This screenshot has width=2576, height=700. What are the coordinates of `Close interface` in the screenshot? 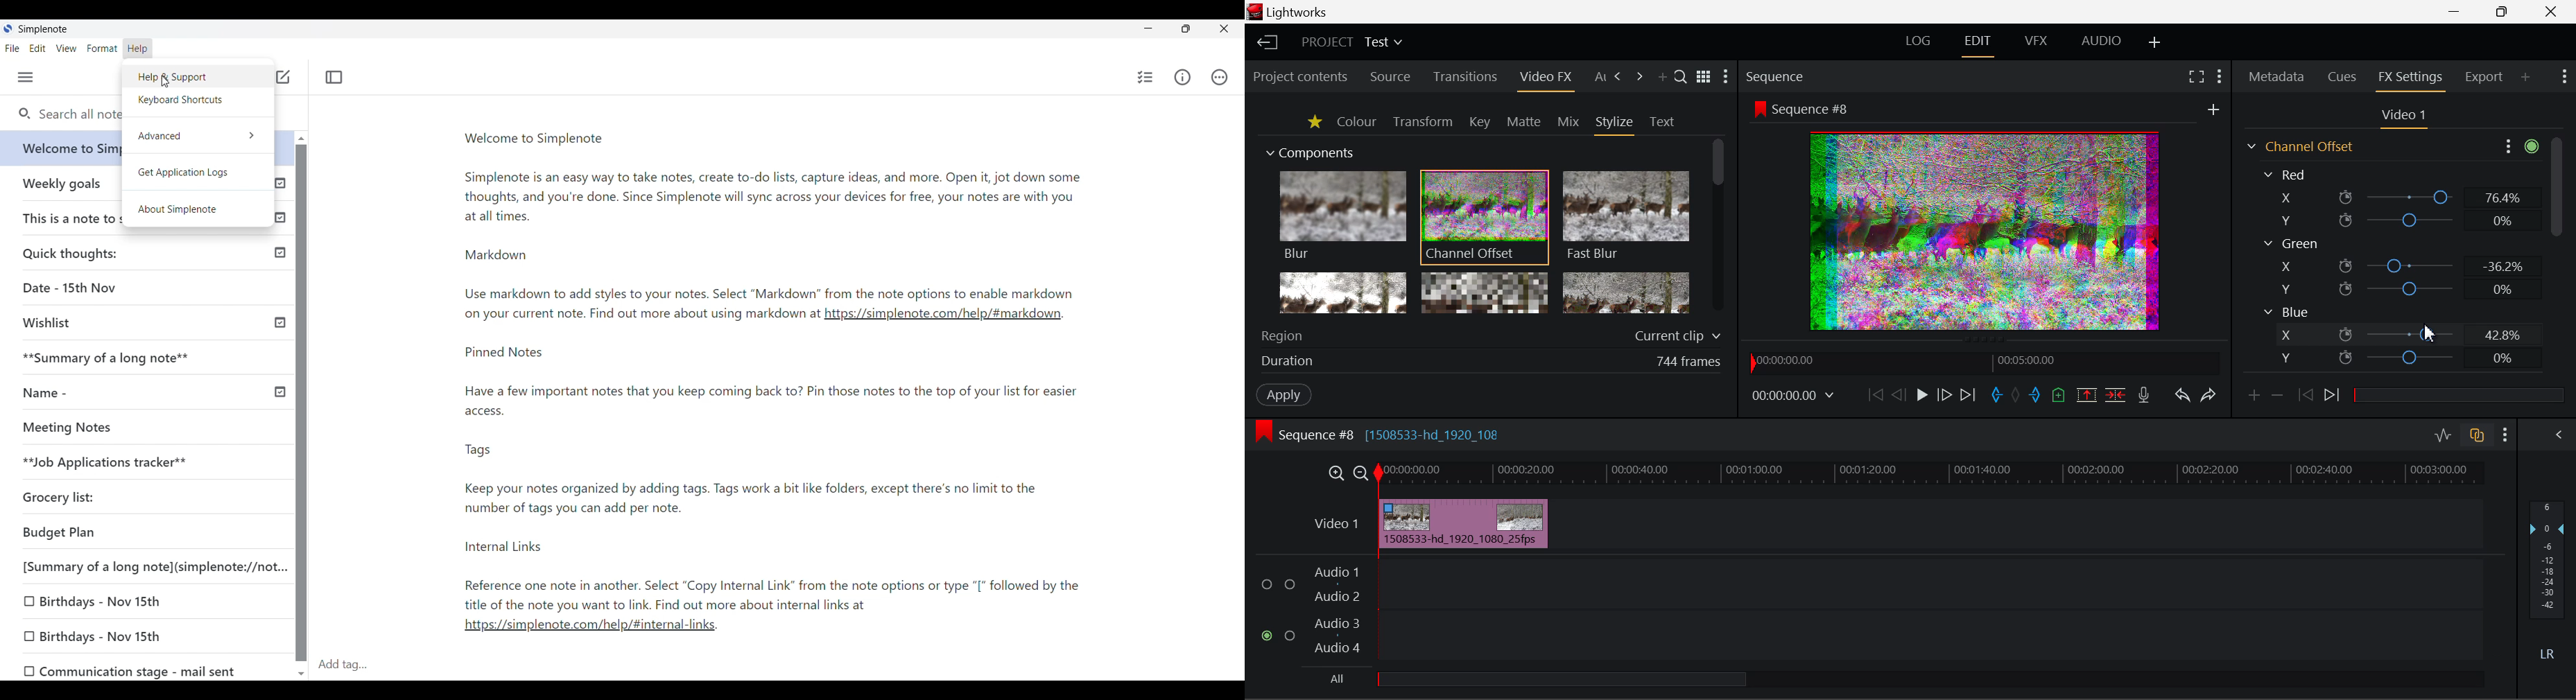 It's located at (1224, 28).